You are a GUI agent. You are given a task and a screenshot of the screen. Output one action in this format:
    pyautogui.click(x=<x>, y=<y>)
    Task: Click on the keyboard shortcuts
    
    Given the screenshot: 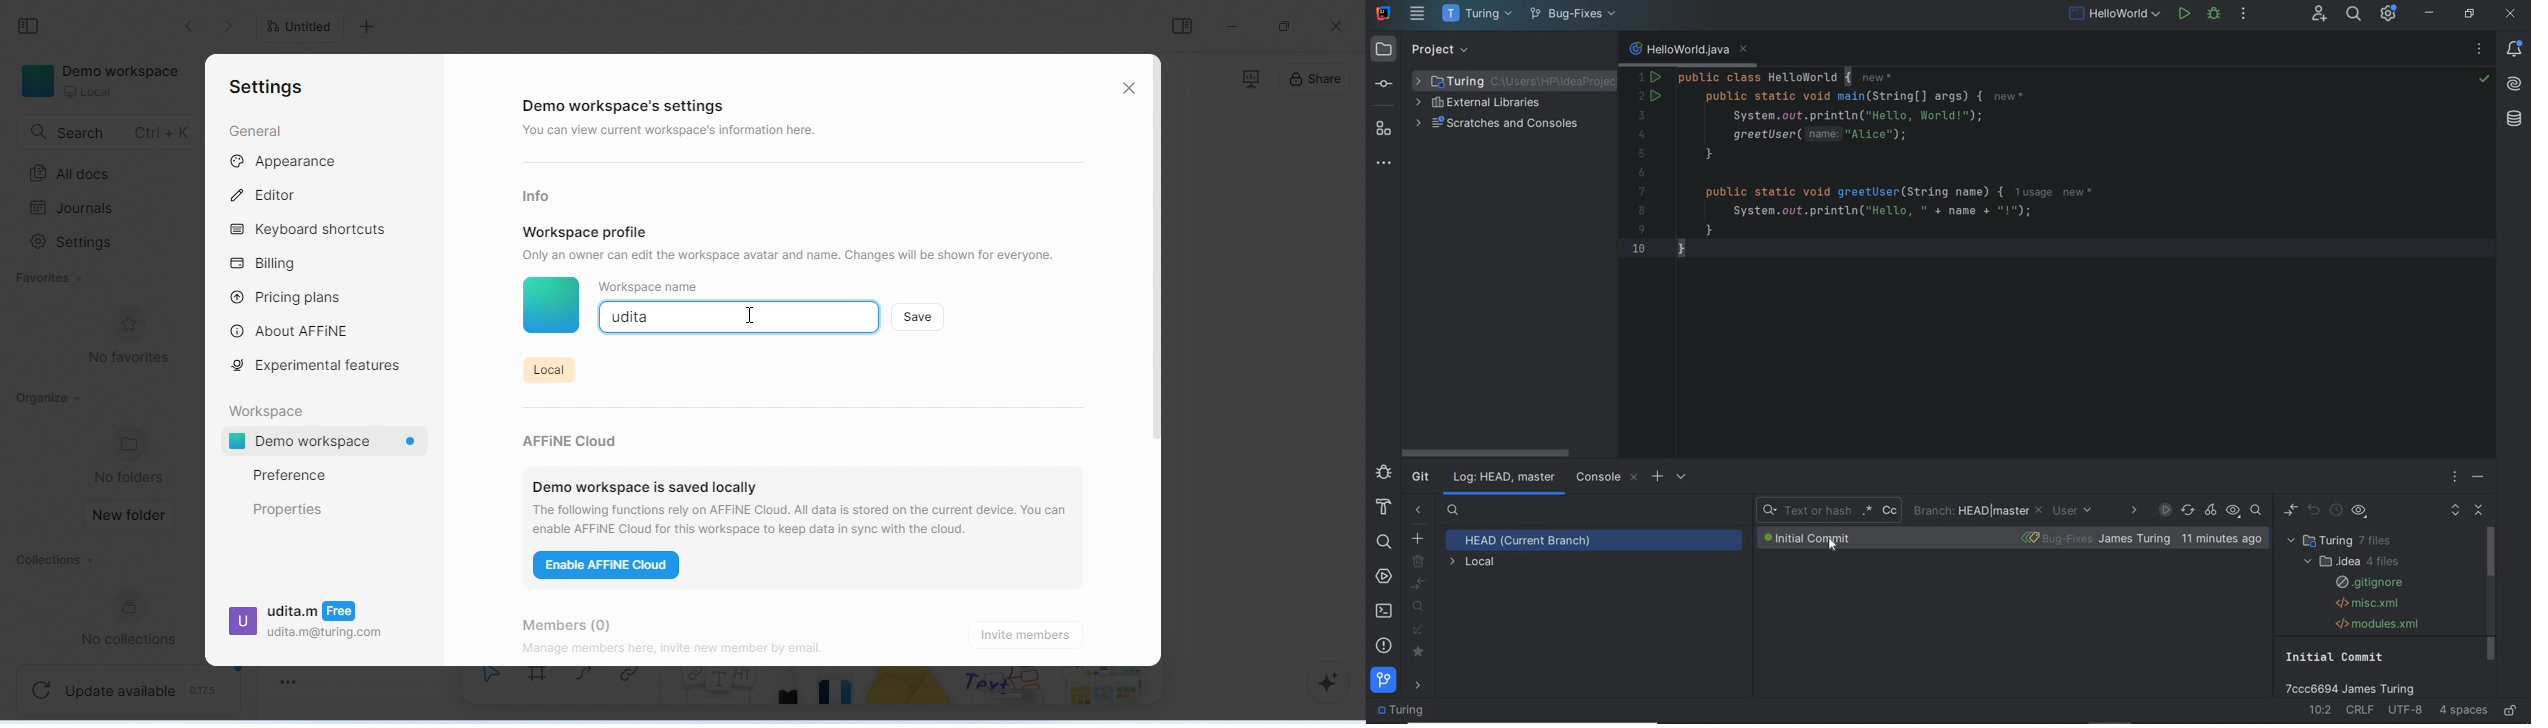 What is the action you would take?
    pyautogui.click(x=313, y=231)
    